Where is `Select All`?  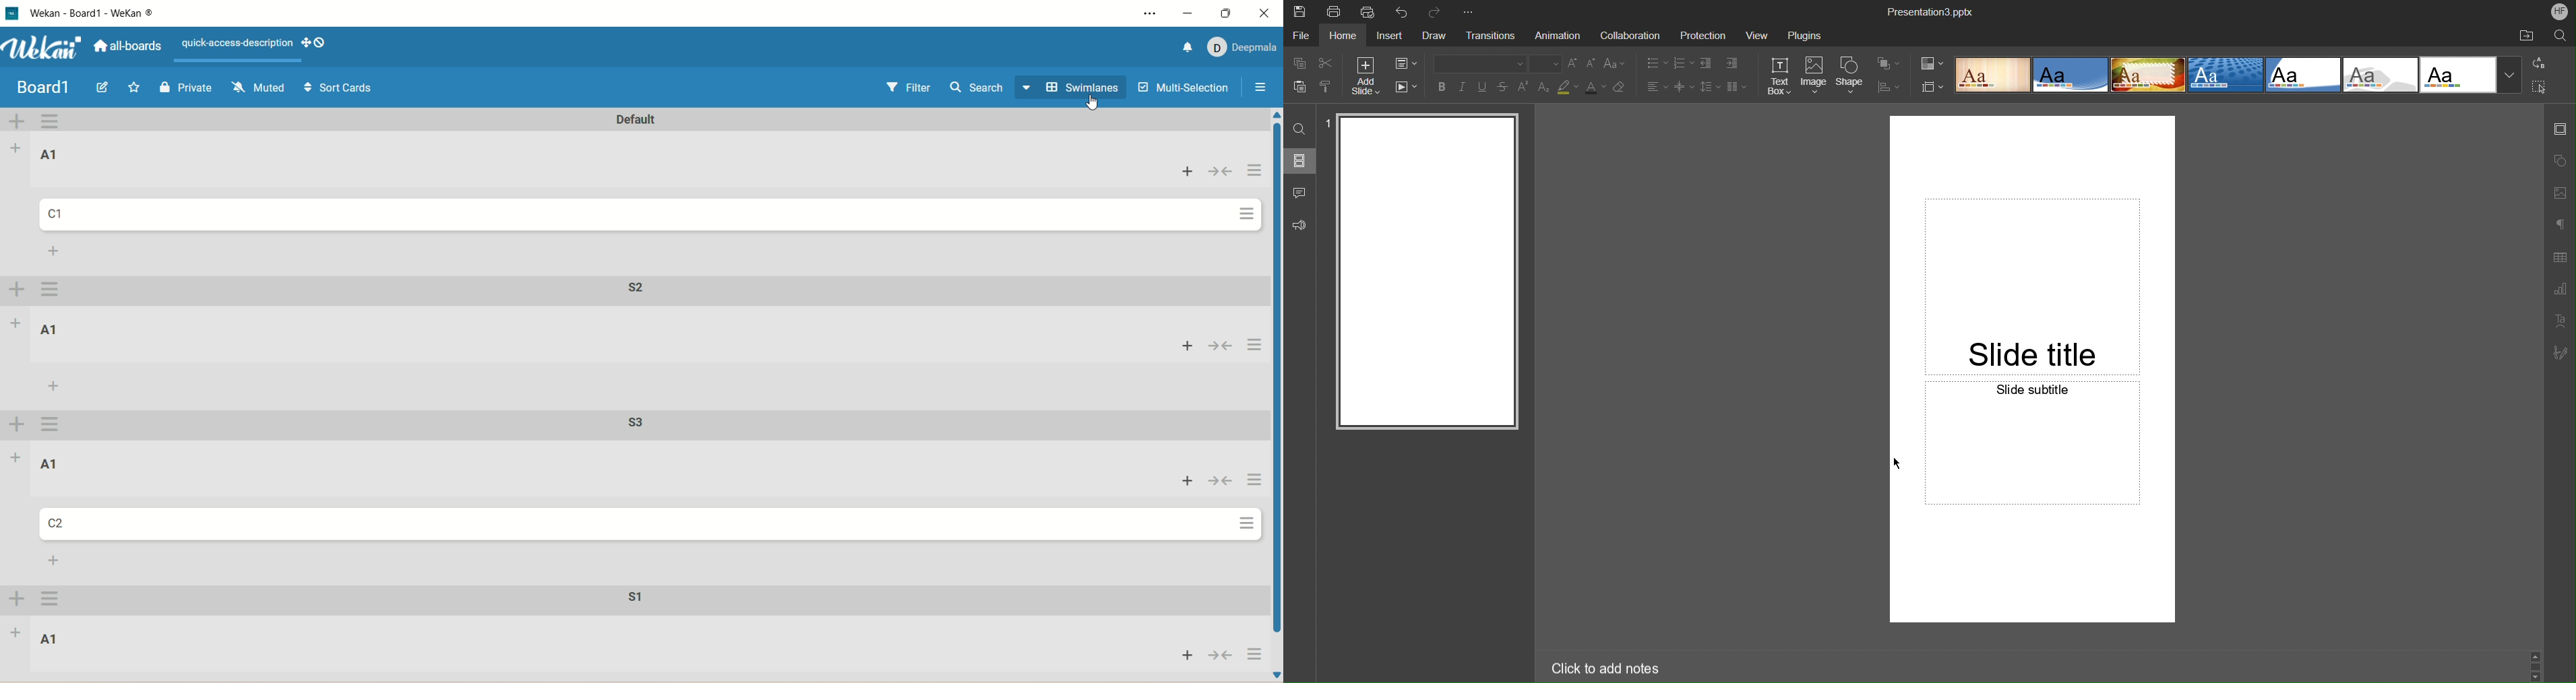 Select All is located at coordinates (2540, 88).